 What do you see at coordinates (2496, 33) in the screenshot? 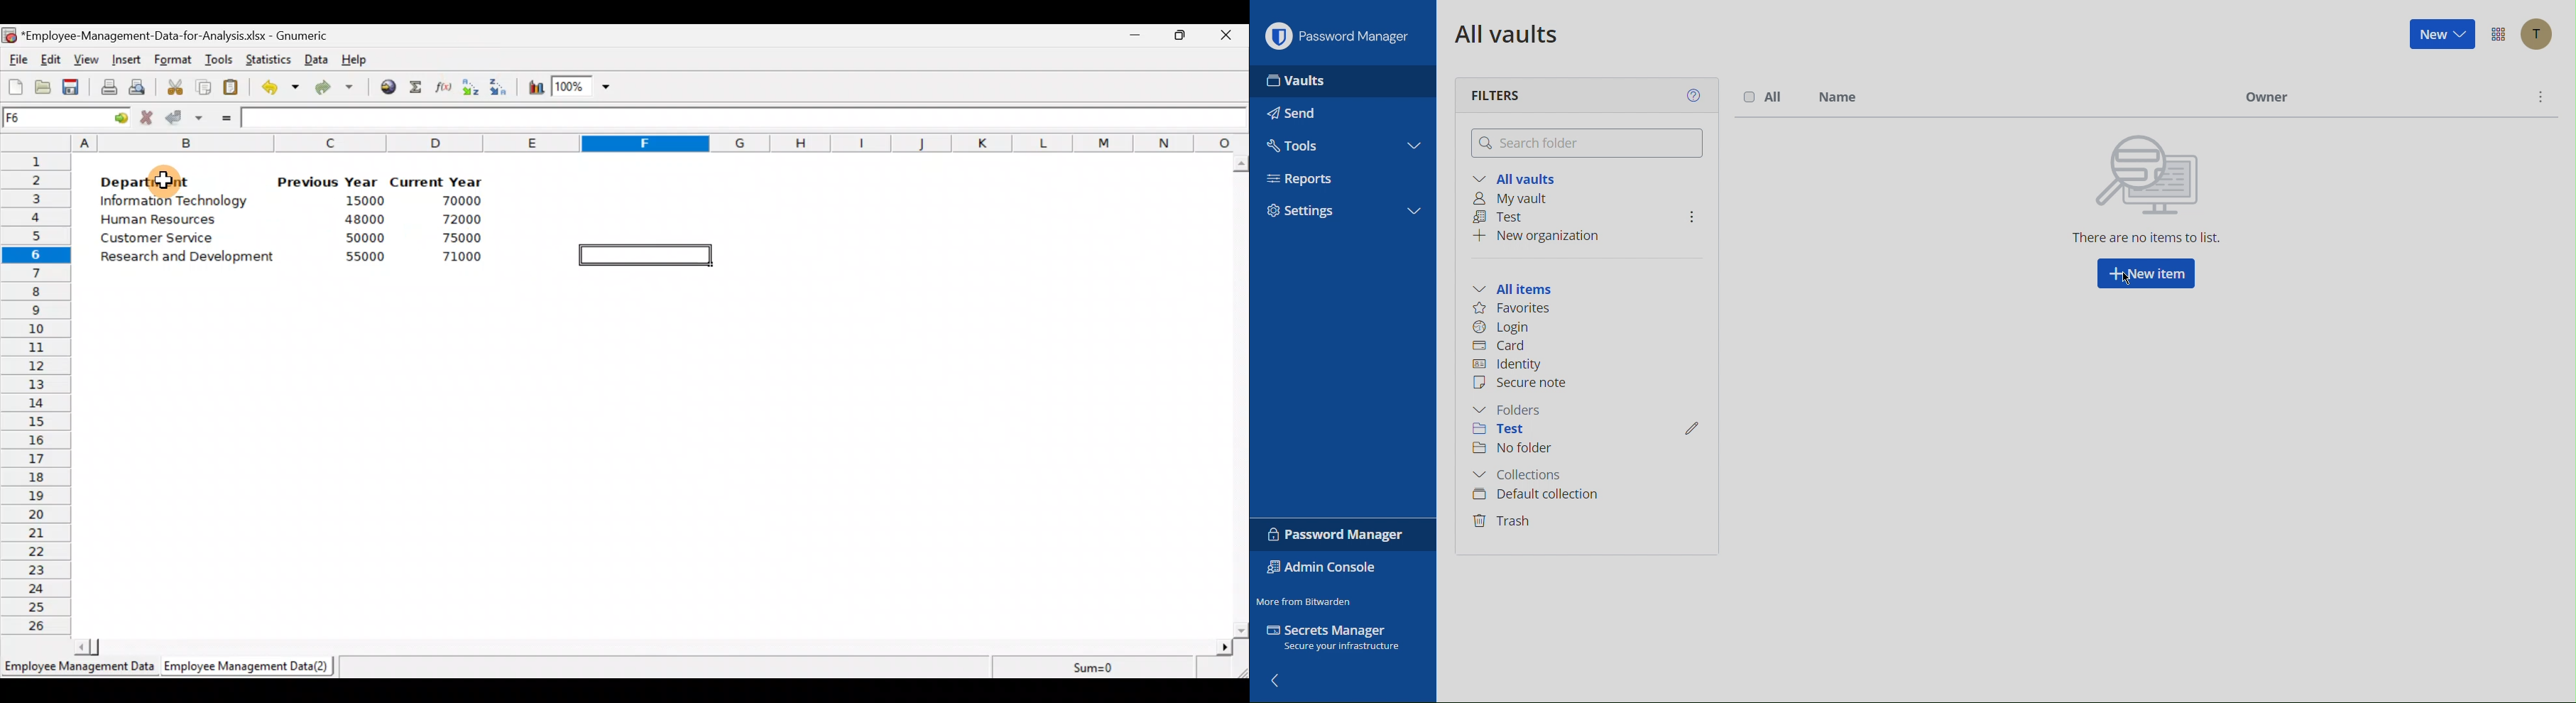
I see `Options` at bounding box center [2496, 33].